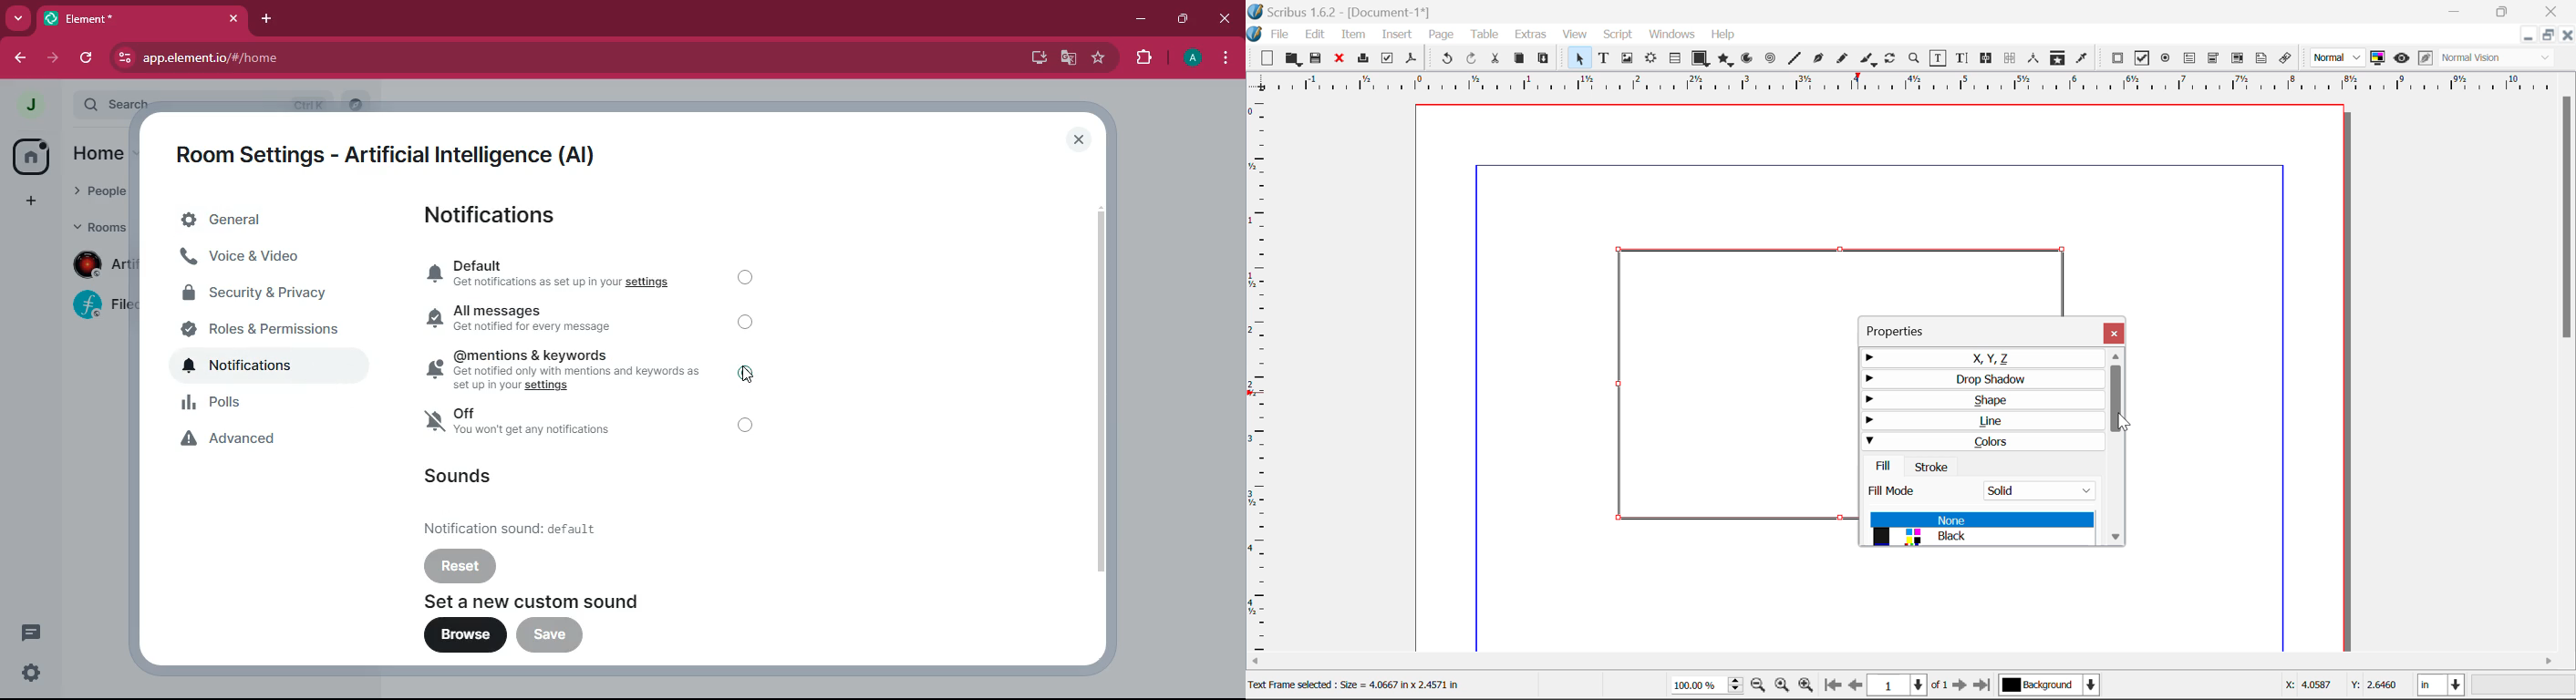 The width and height of the screenshot is (2576, 700). Describe the element at coordinates (747, 324) in the screenshot. I see `off` at that location.